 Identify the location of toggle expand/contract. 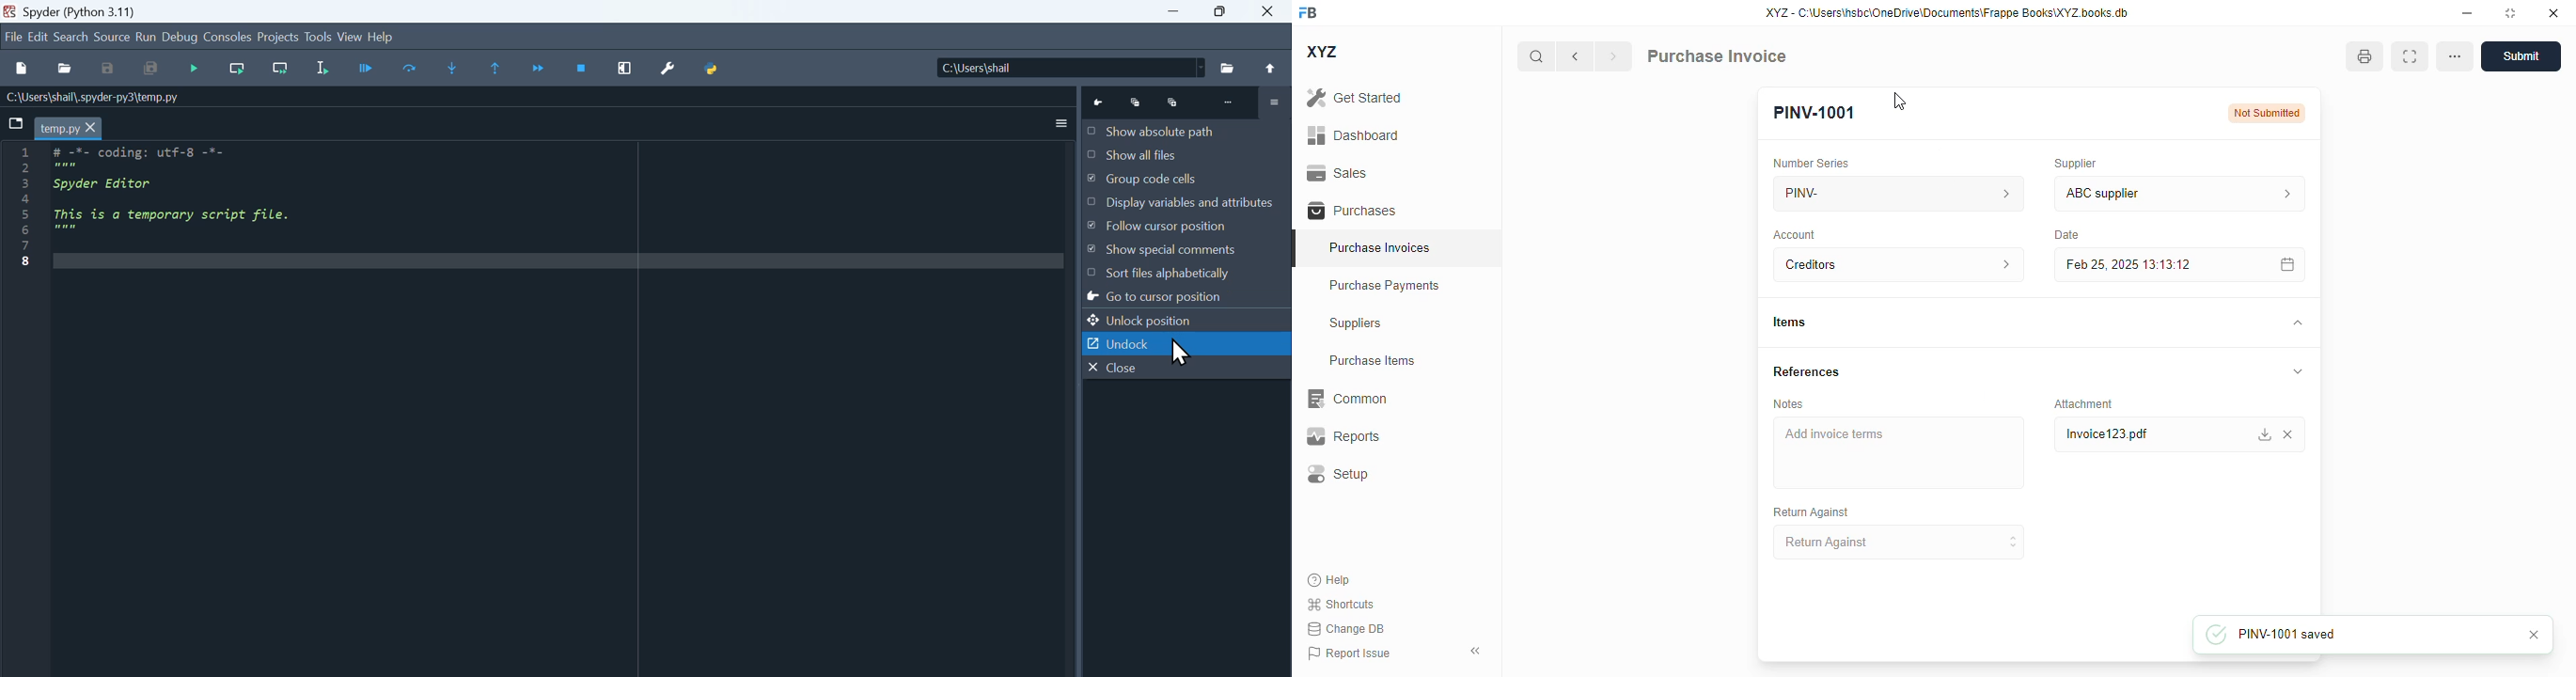
(2296, 323).